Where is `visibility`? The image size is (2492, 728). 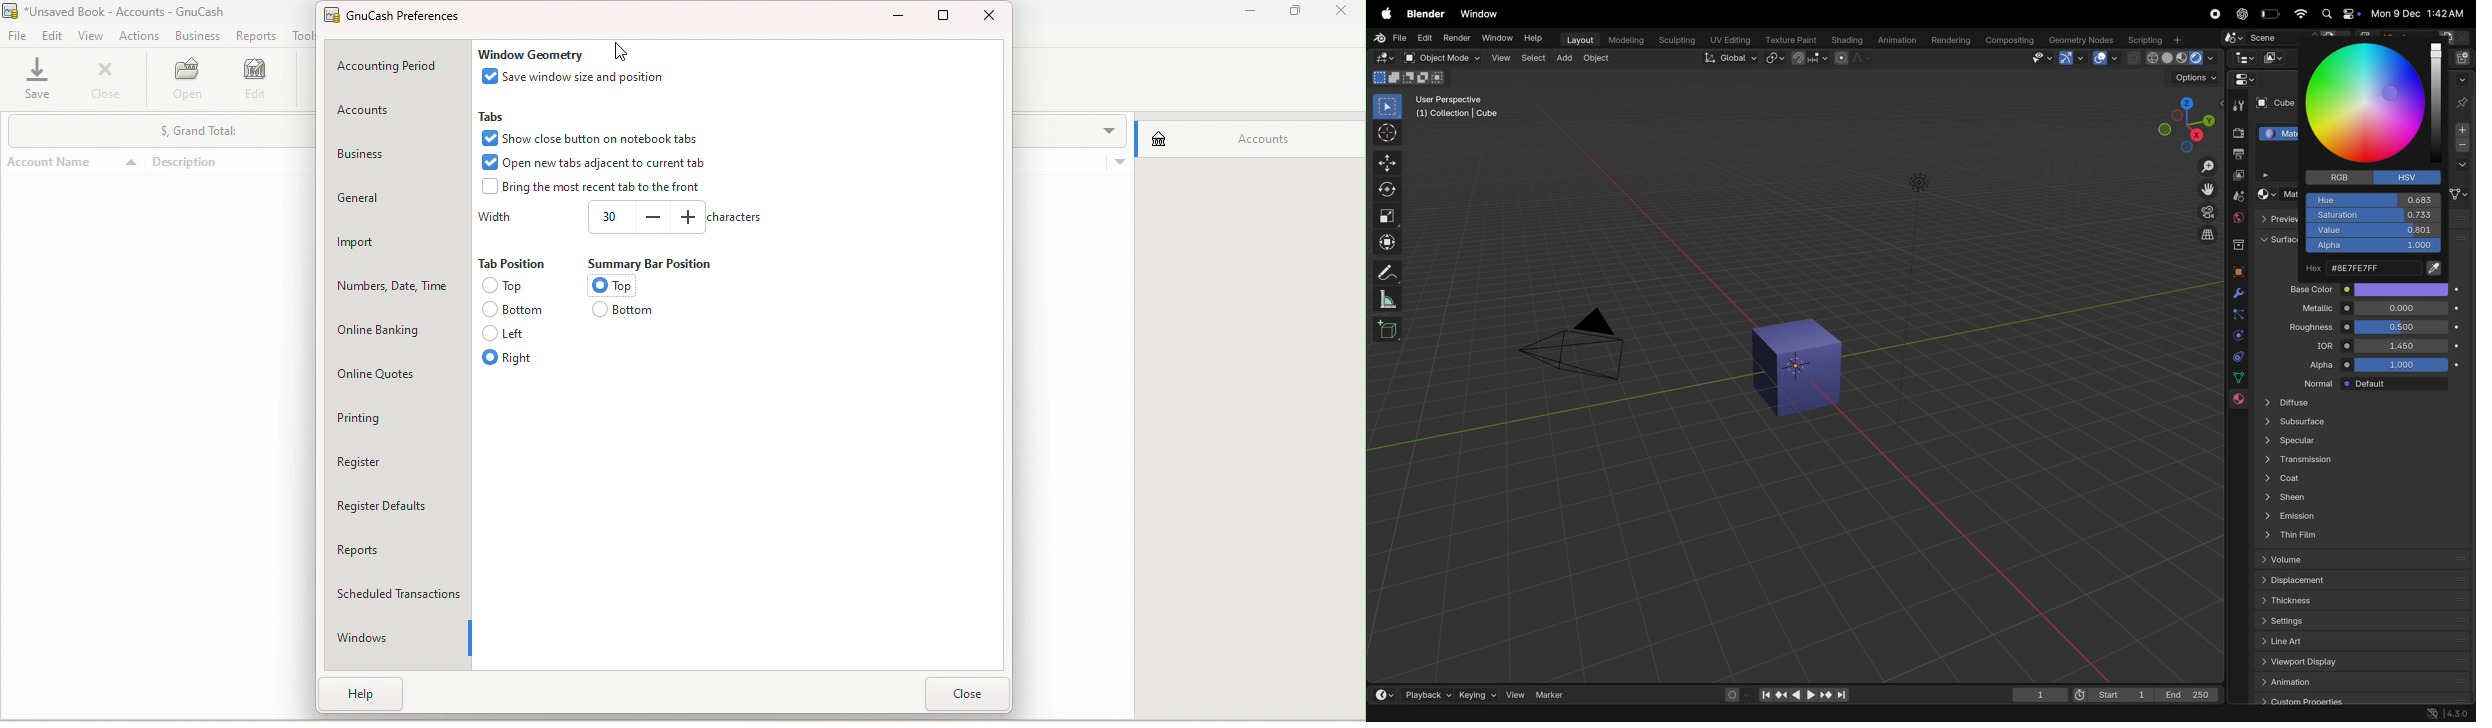
visibility is located at coordinates (2042, 58).